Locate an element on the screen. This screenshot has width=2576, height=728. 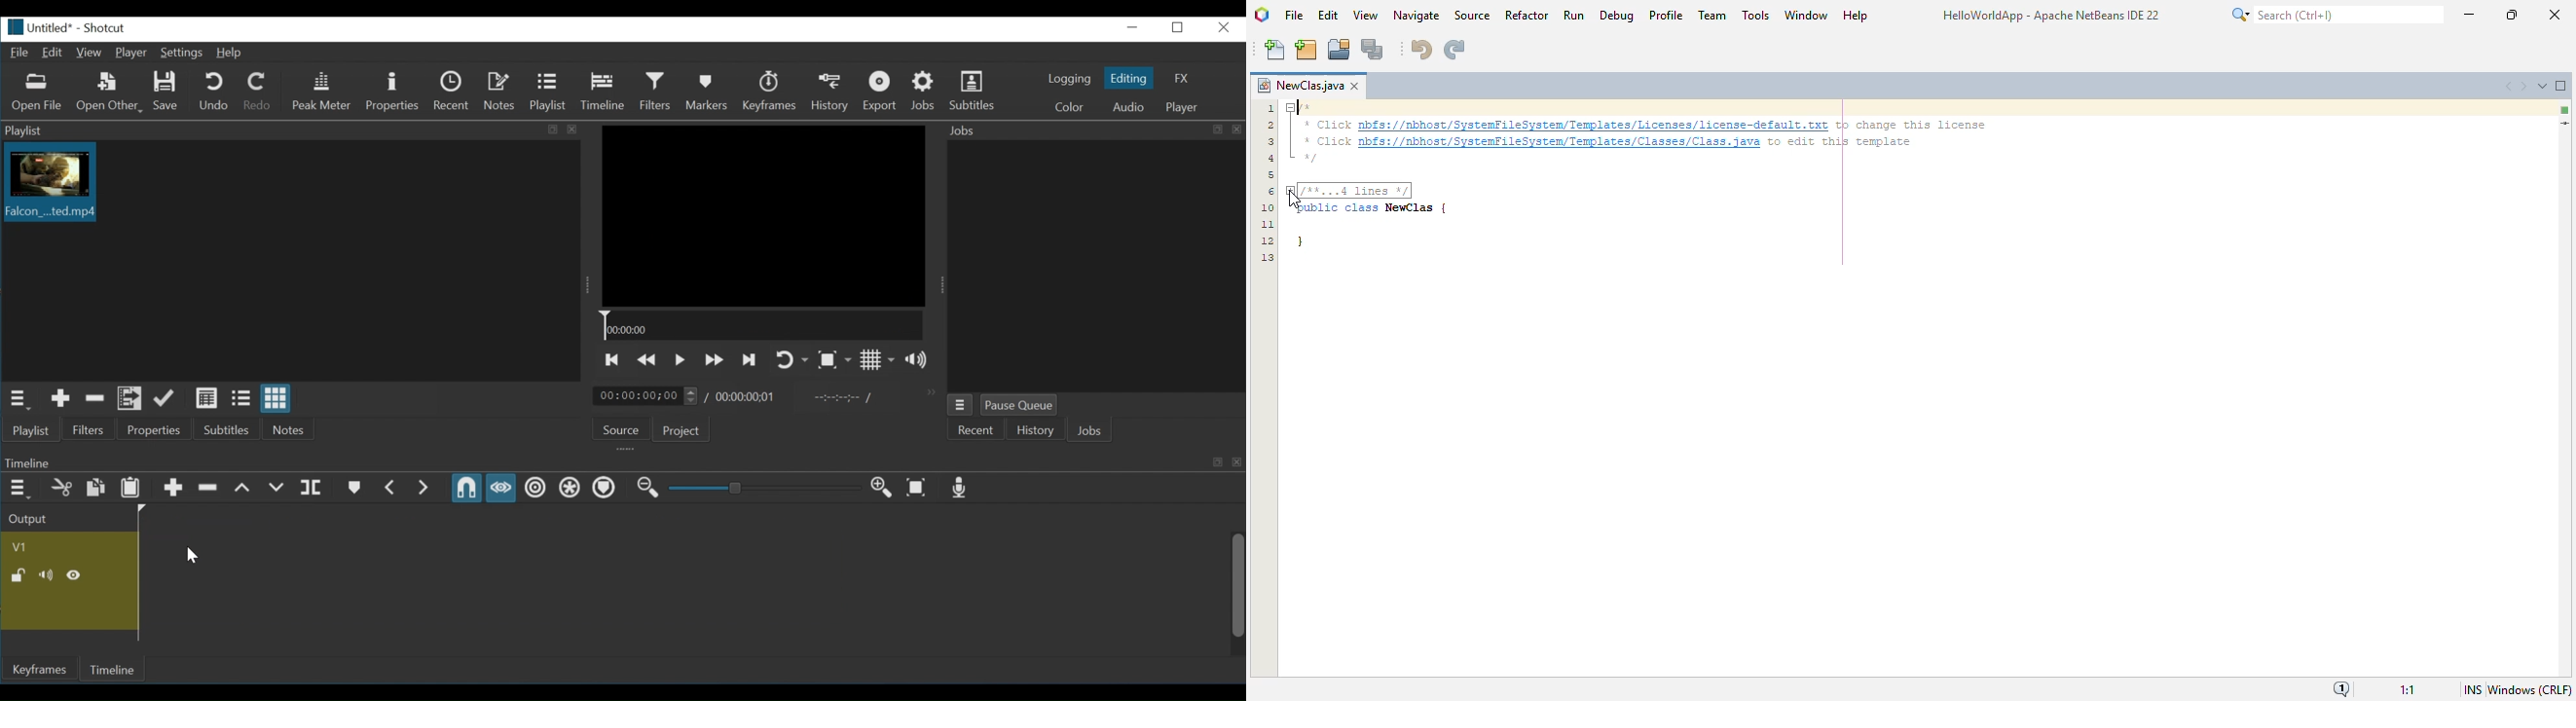
Keyframes is located at coordinates (773, 91).